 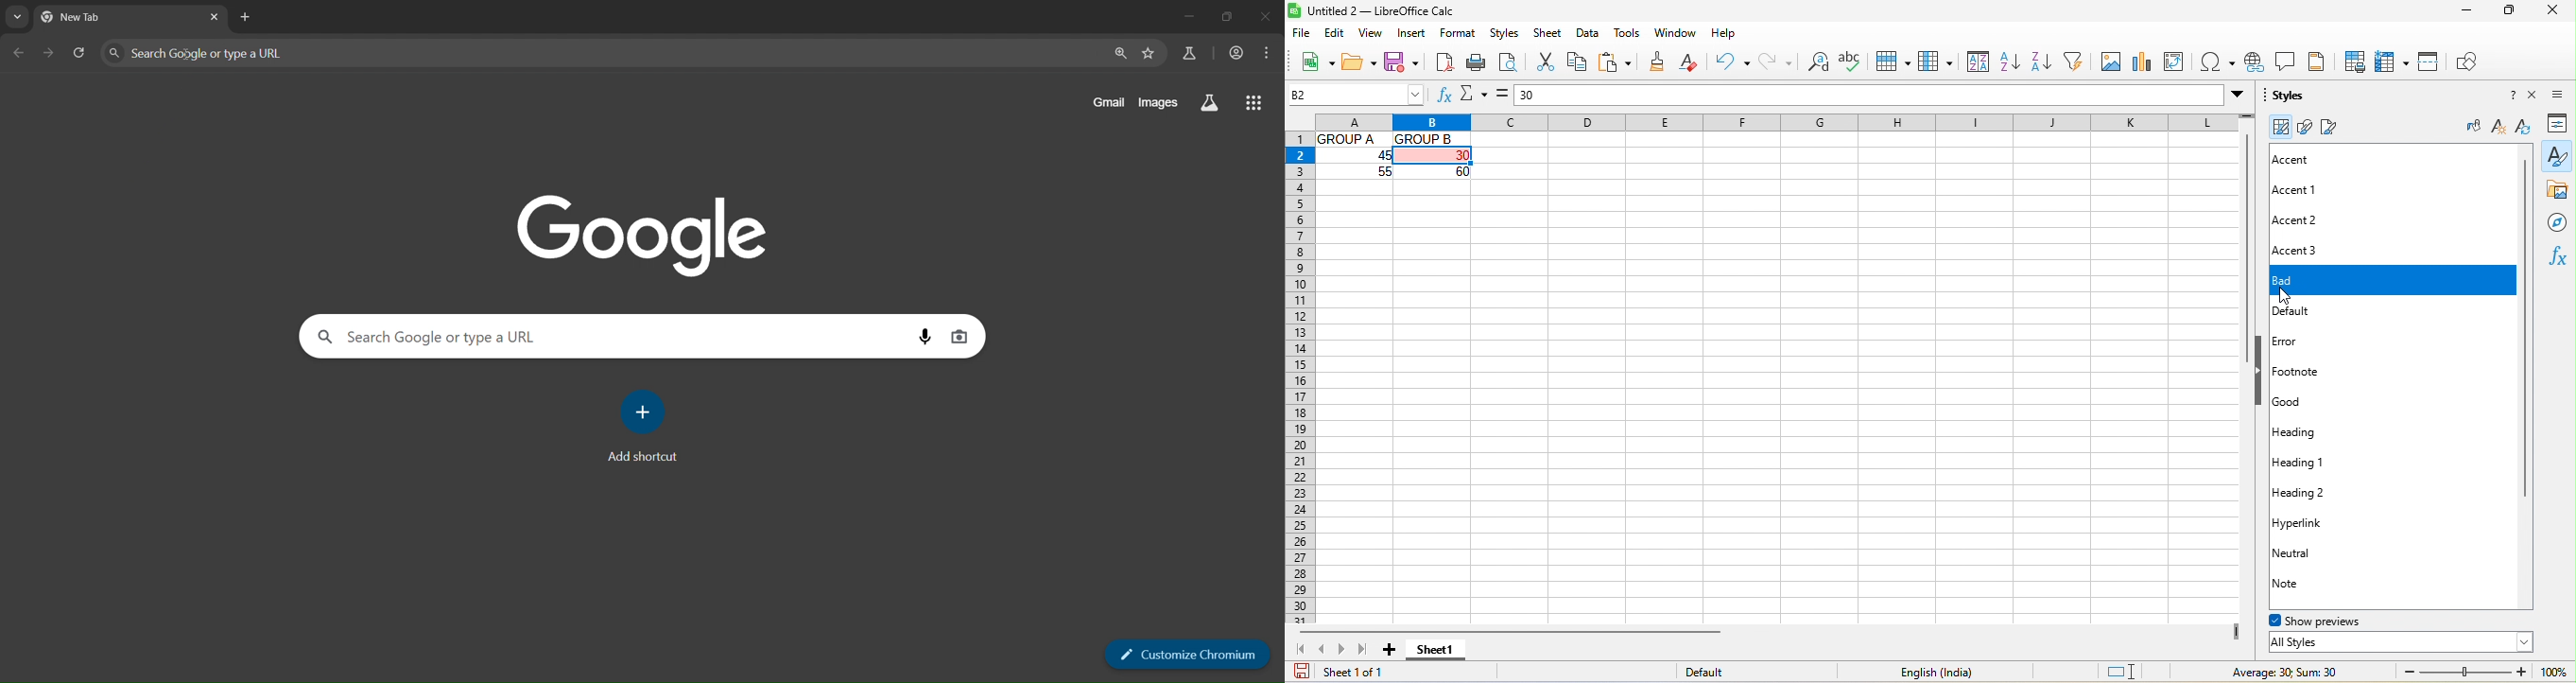 I want to click on Bad, so click(x=2394, y=281).